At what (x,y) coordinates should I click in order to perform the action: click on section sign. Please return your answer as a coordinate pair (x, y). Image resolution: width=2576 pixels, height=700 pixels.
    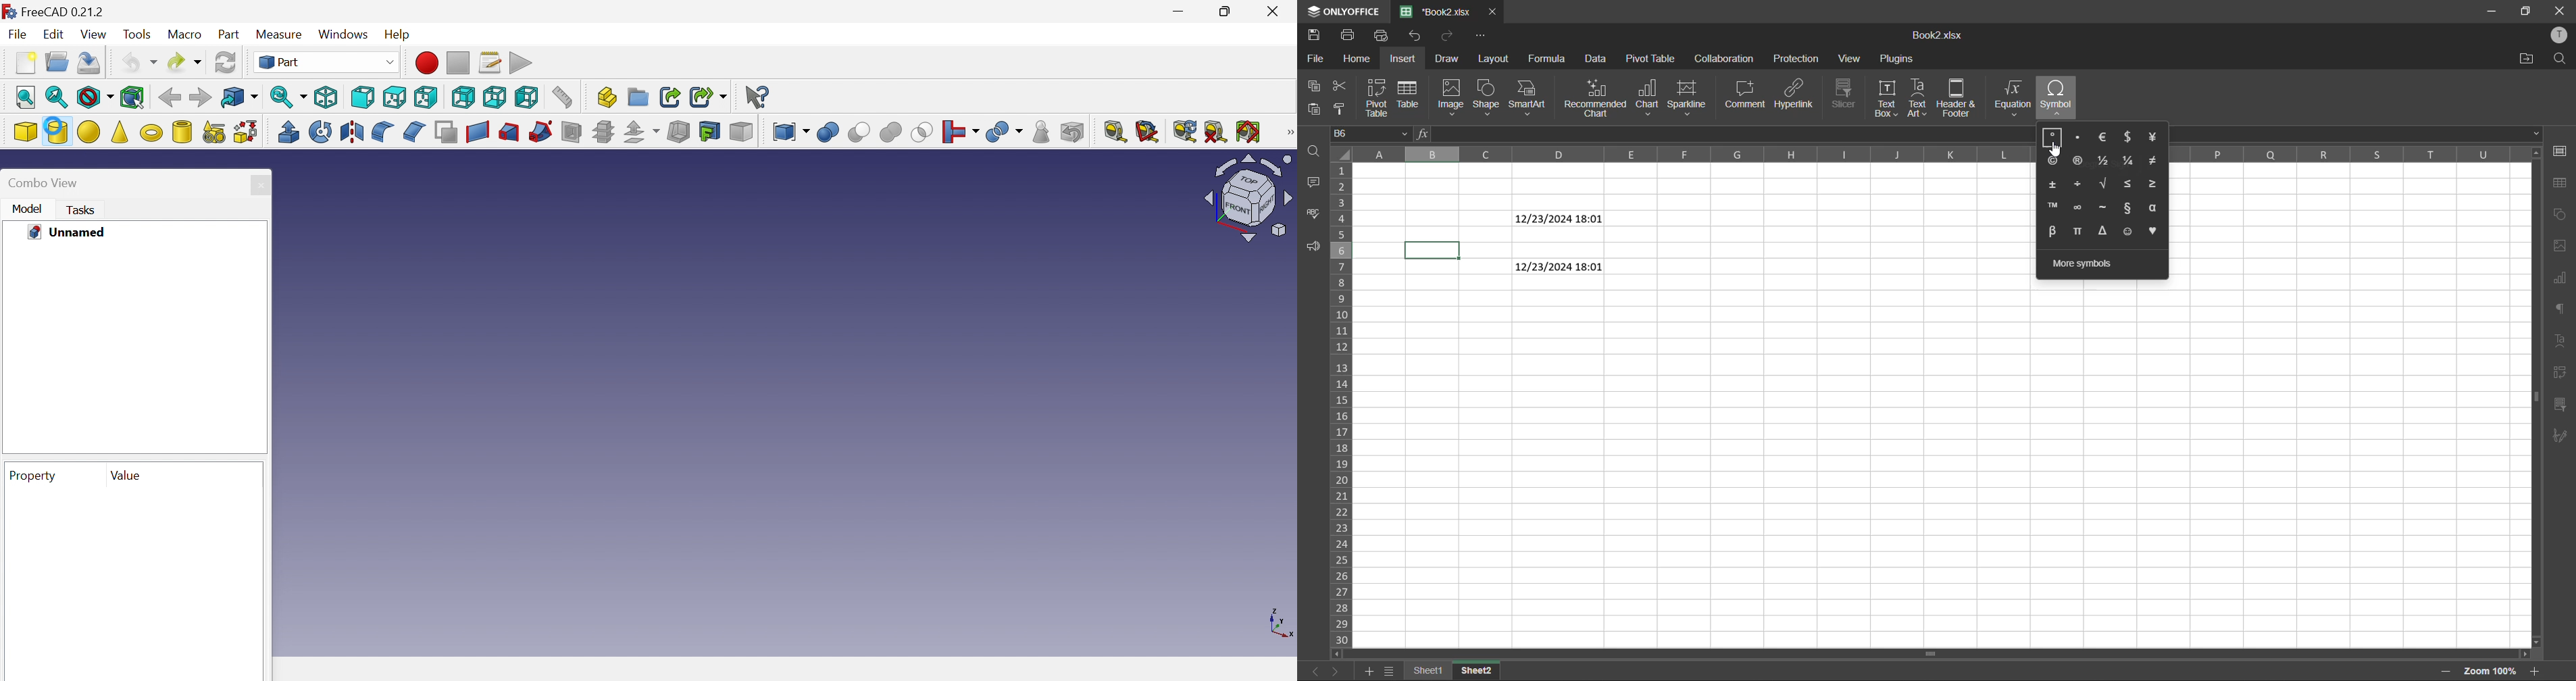
    Looking at the image, I should click on (2127, 209).